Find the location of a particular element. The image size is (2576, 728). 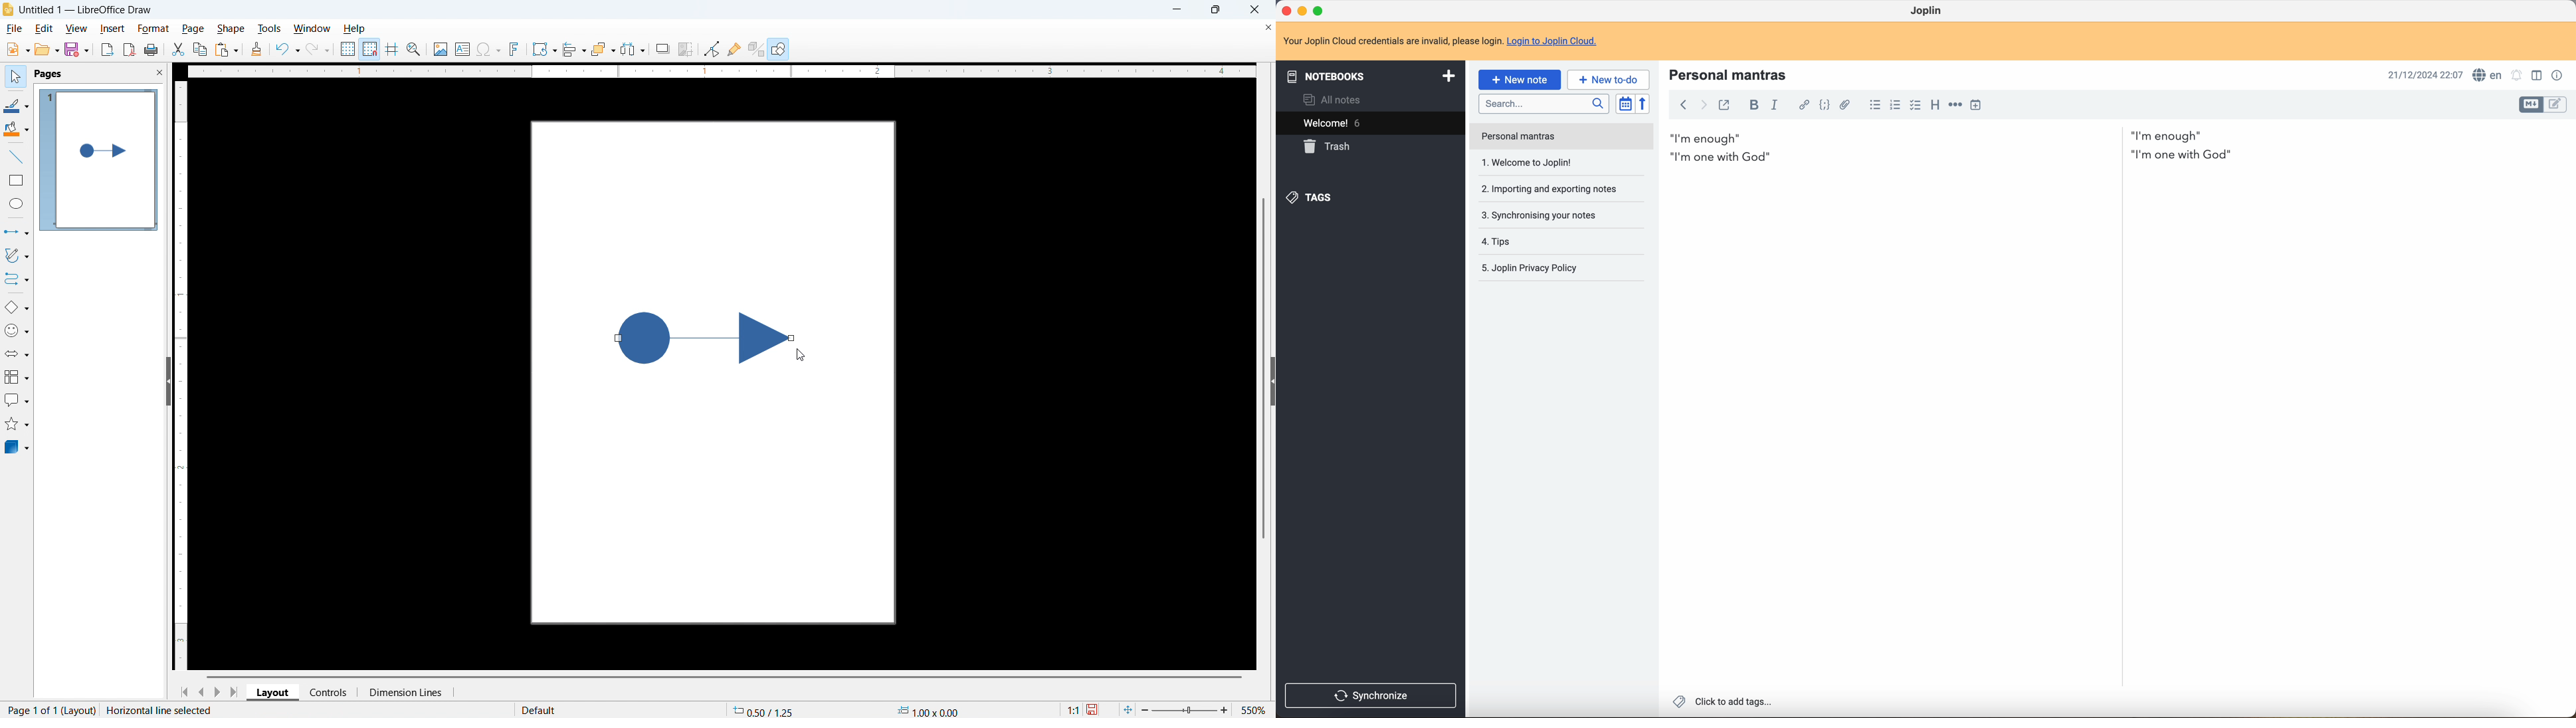

checkbox is located at coordinates (1915, 106).